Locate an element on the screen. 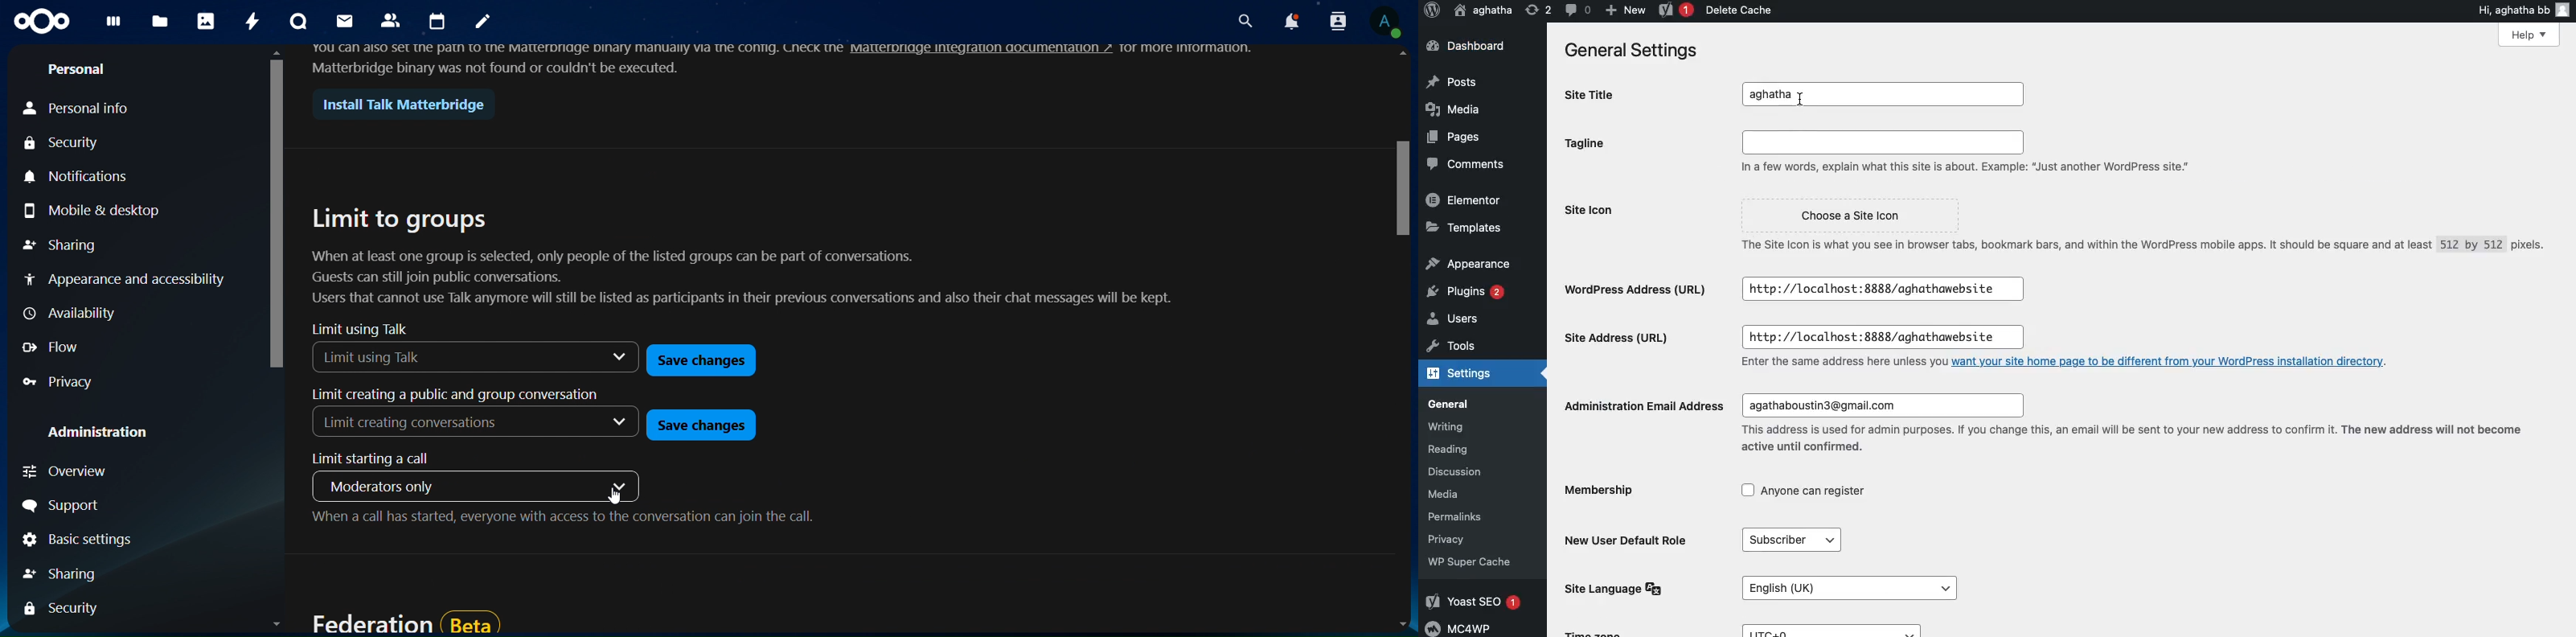  UTC+0 is located at coordinates (1836, 630).